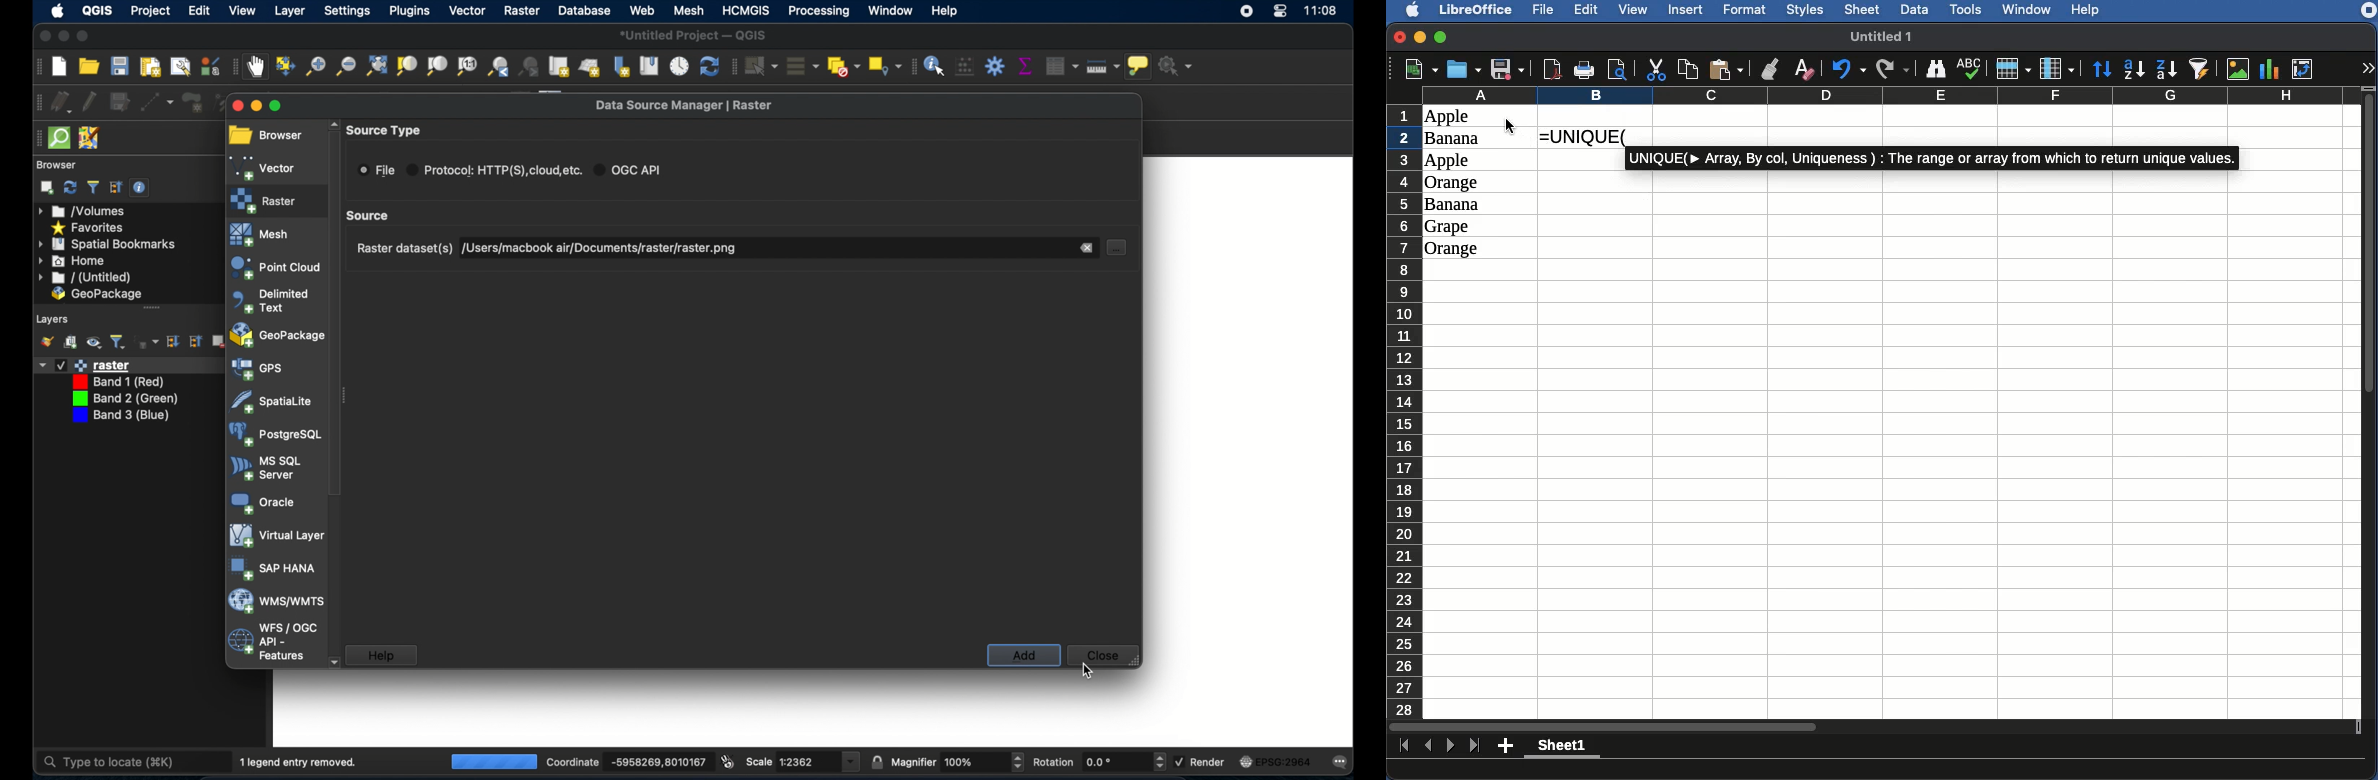 This screenshot has width=2380, height=784. What do you see at coordinates (877, 760) in the screenshot?
I see `lock scale` at bounding box center [877, 760].